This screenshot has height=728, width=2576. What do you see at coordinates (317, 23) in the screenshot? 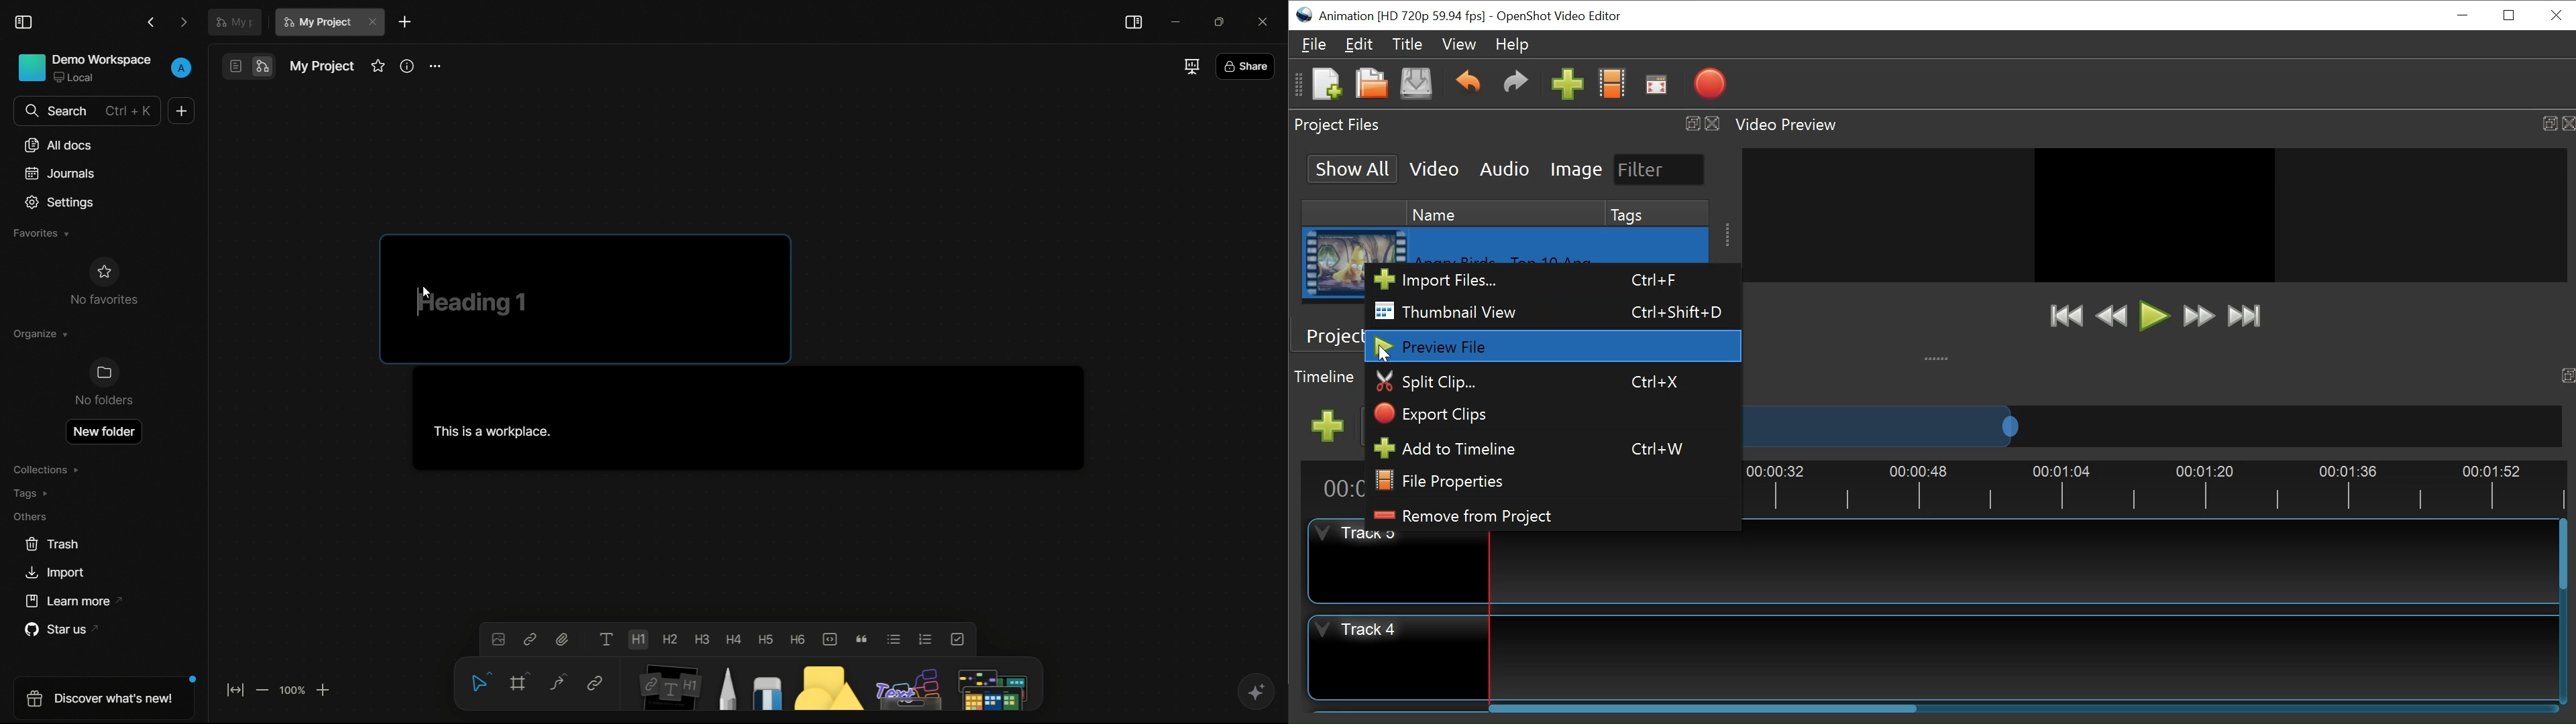
I see `current document name` at bounding box center [317, 23].